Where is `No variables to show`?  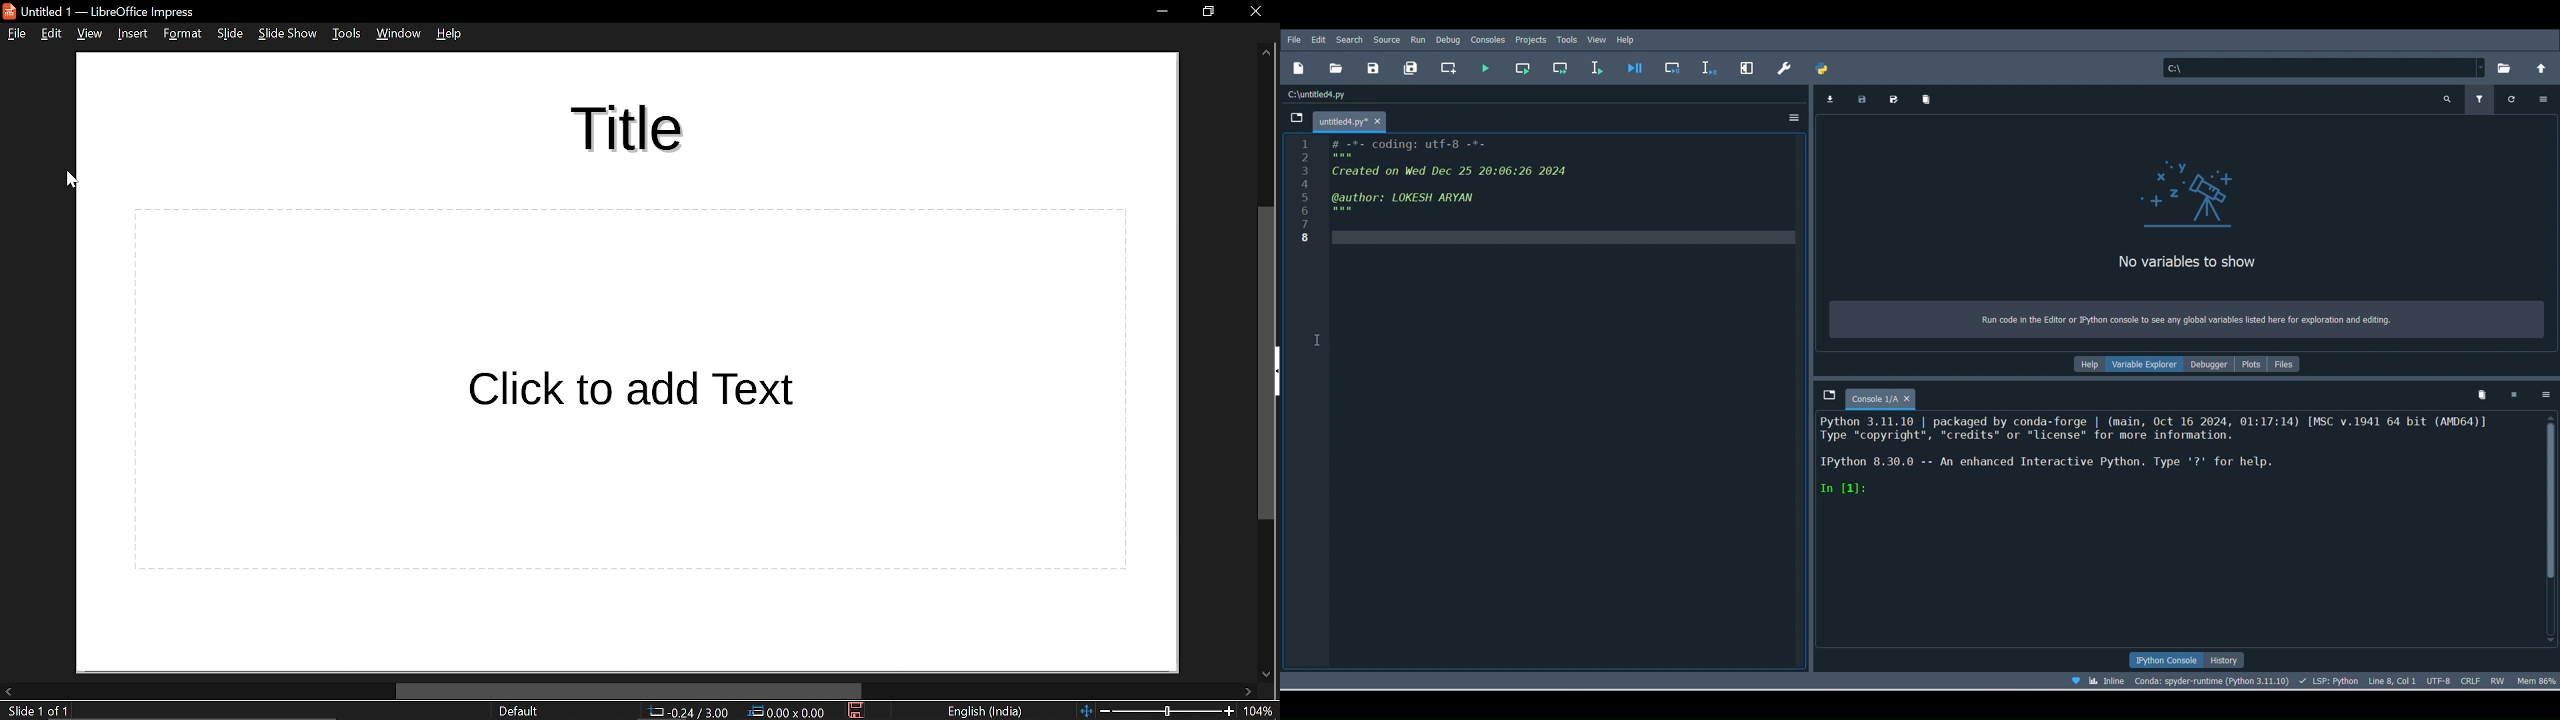 No variables to show is located at coordinates (2225, 259).